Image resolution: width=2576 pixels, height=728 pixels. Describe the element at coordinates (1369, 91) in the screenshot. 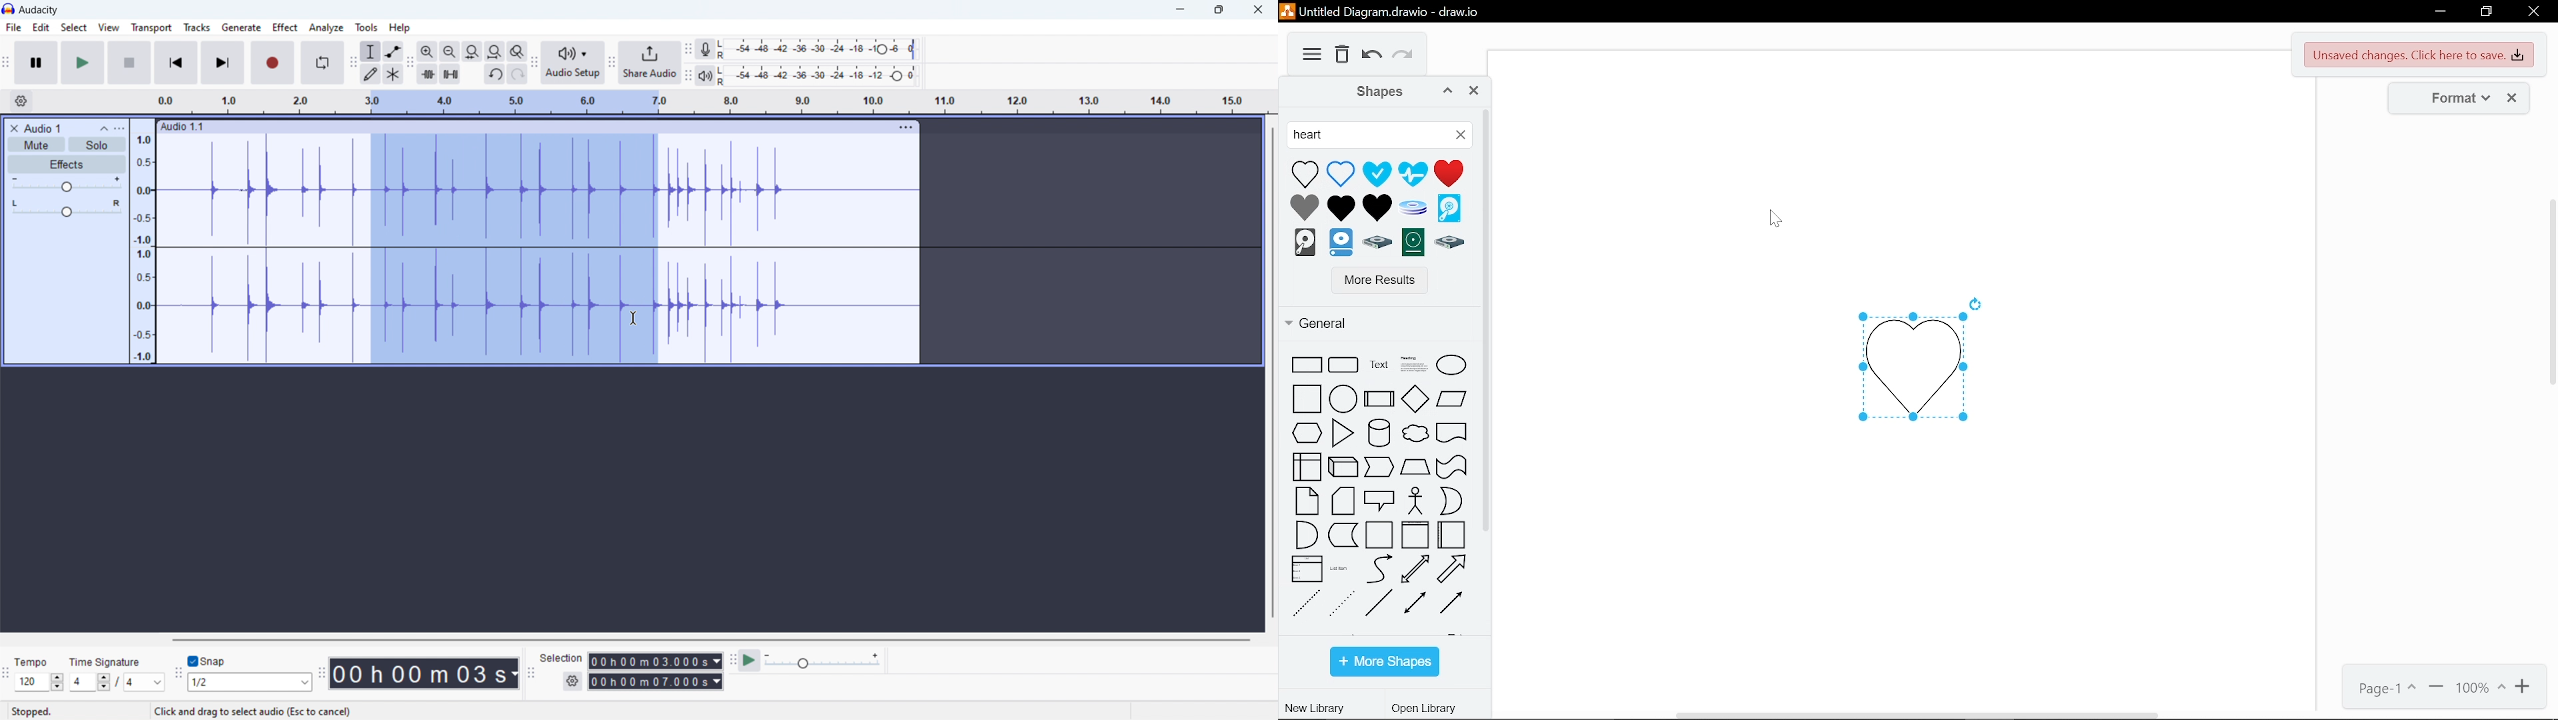

I see `shapes` at that location.